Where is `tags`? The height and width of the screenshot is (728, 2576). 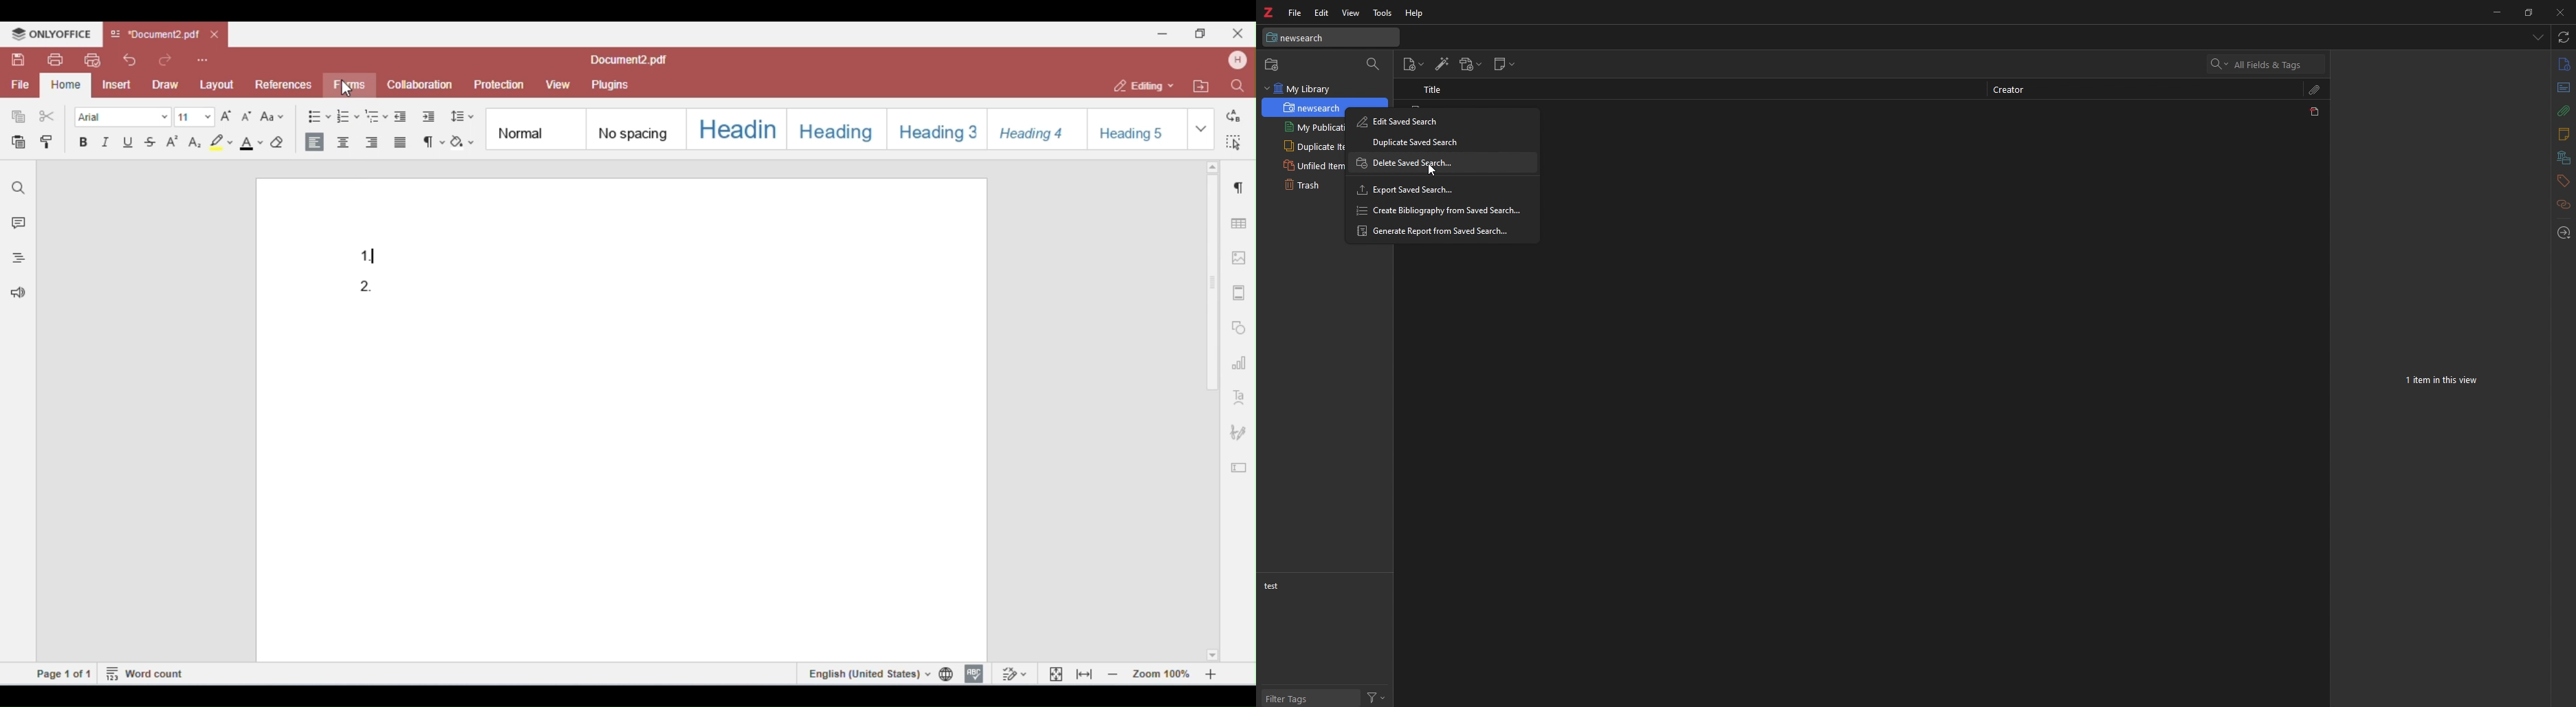 tags is located at coordinates (2563, 181).